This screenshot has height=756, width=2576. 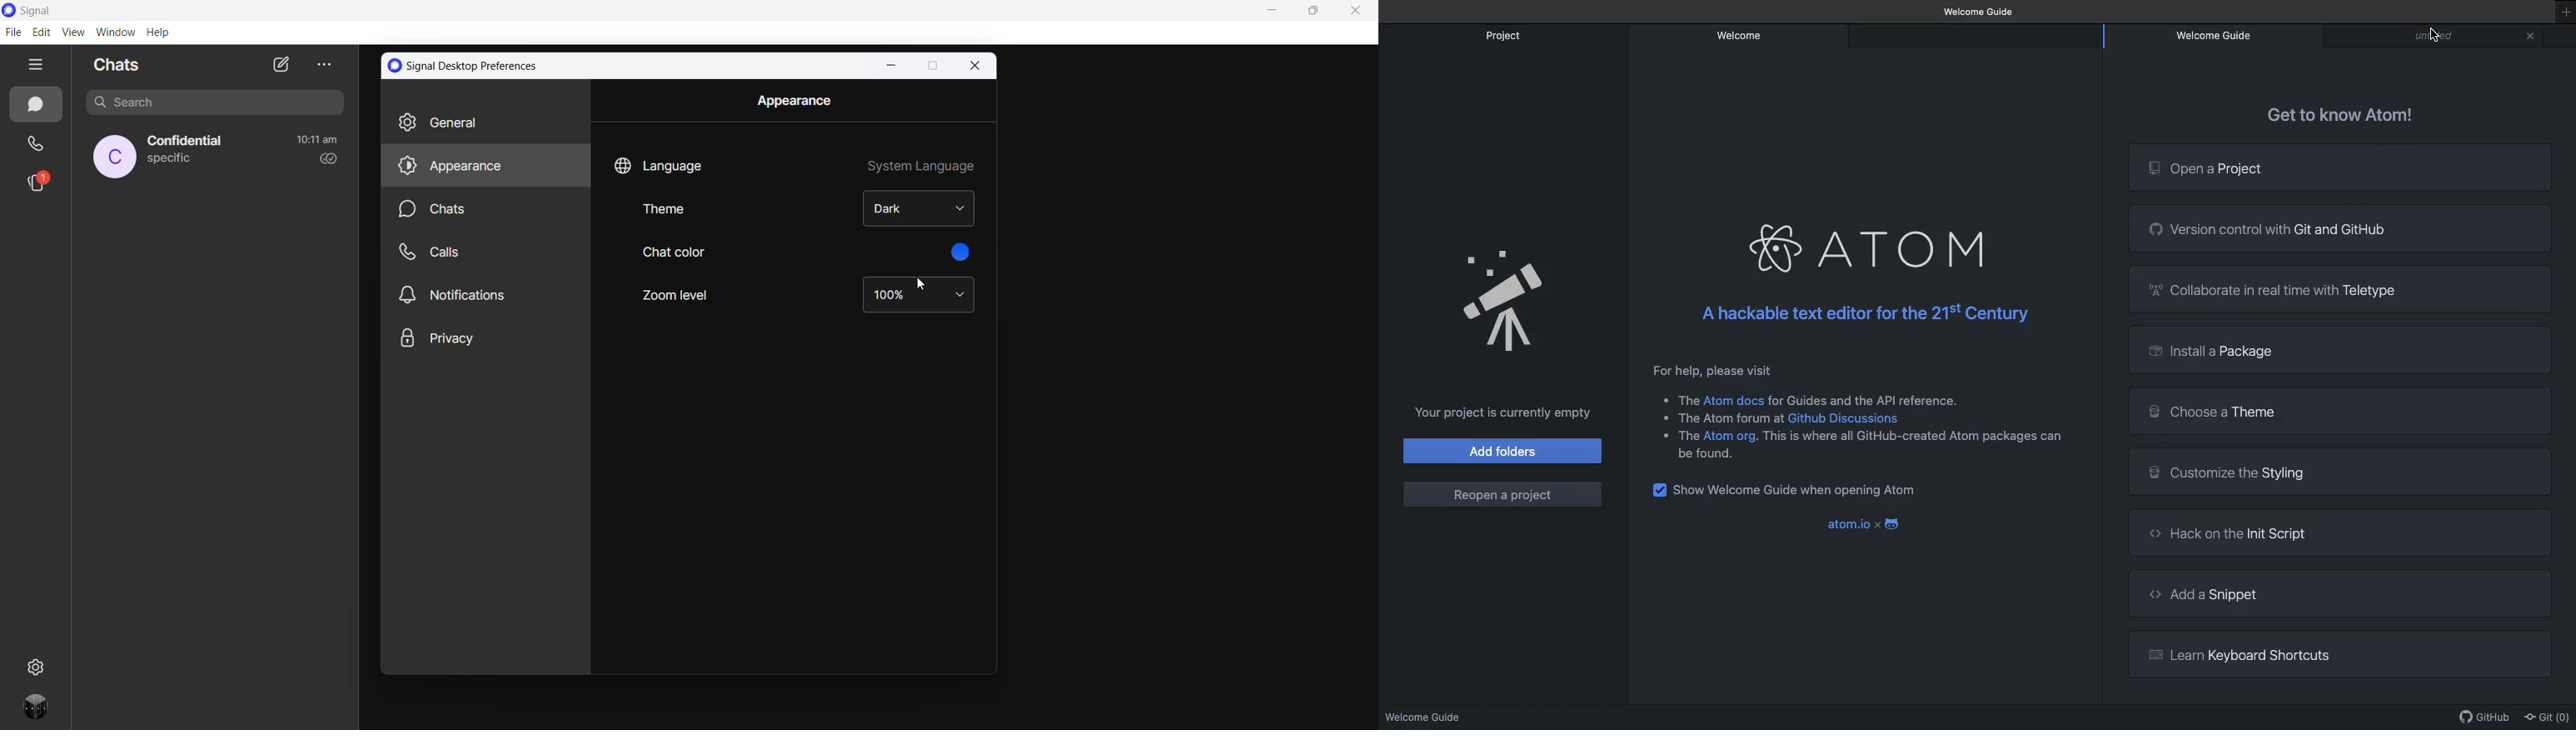 I want to click on general, so click(x=484, y=123).